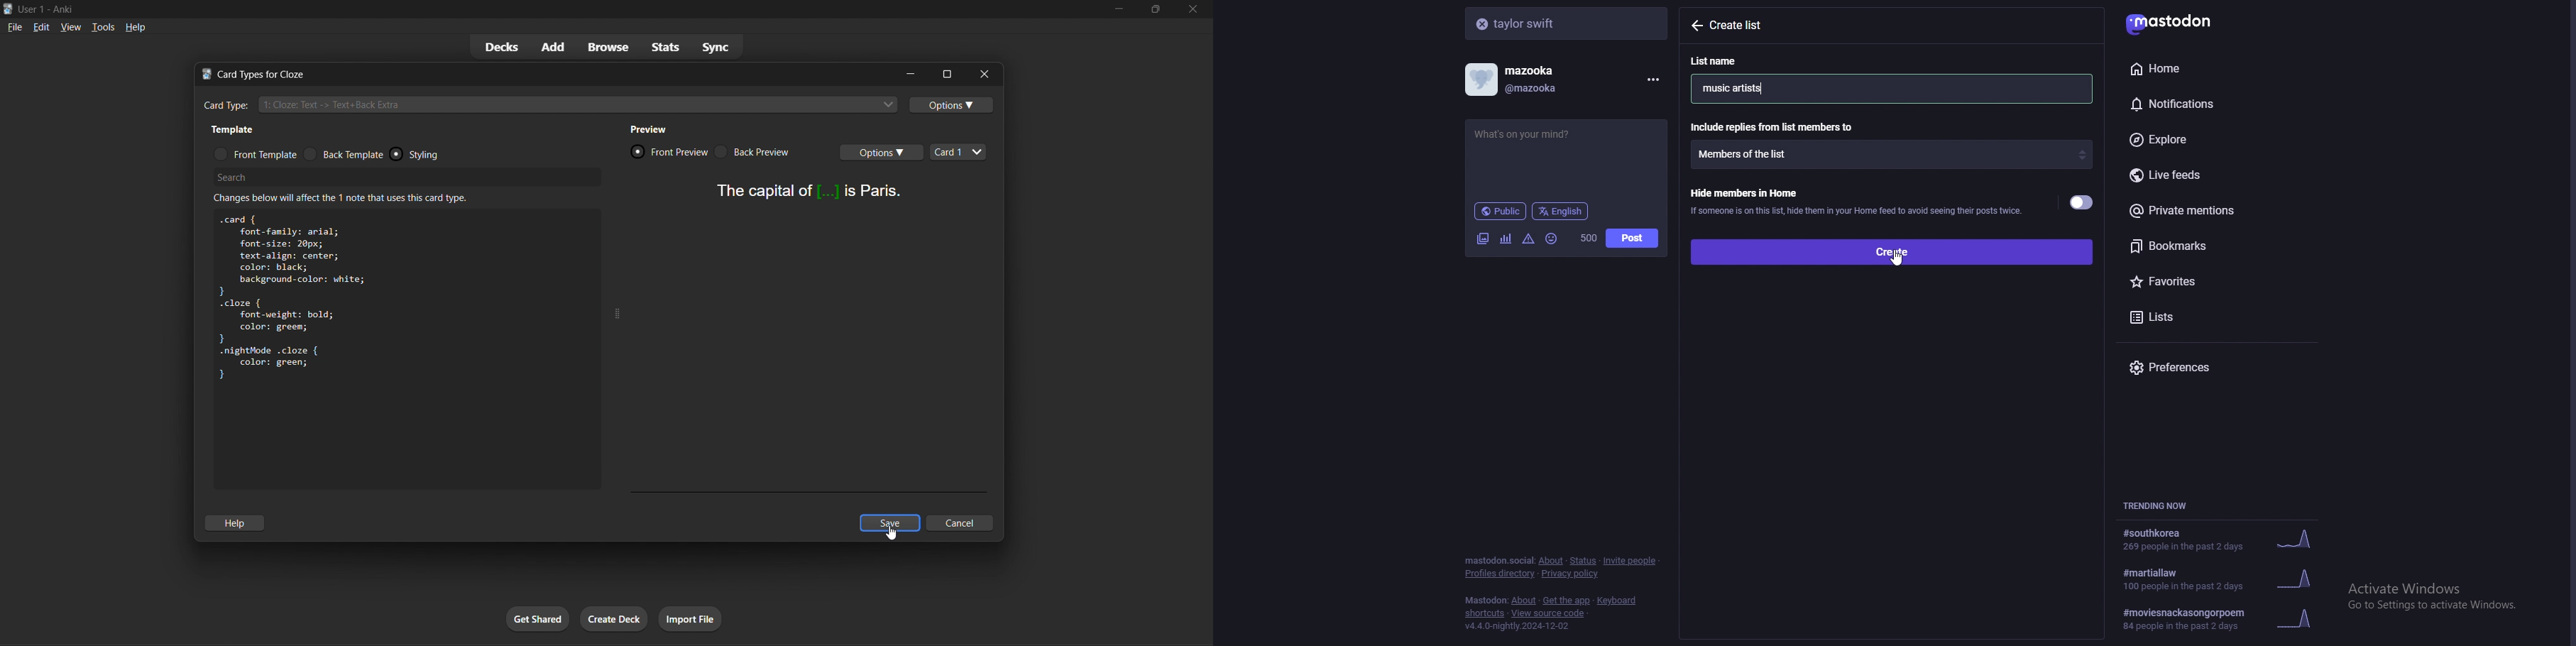 Image resolution: width=2576 pixels, height=672 pixels. What do you see at coordinates (2225, 619) in the screenshot?
I see `trending` at bounding box center [2225, 619].